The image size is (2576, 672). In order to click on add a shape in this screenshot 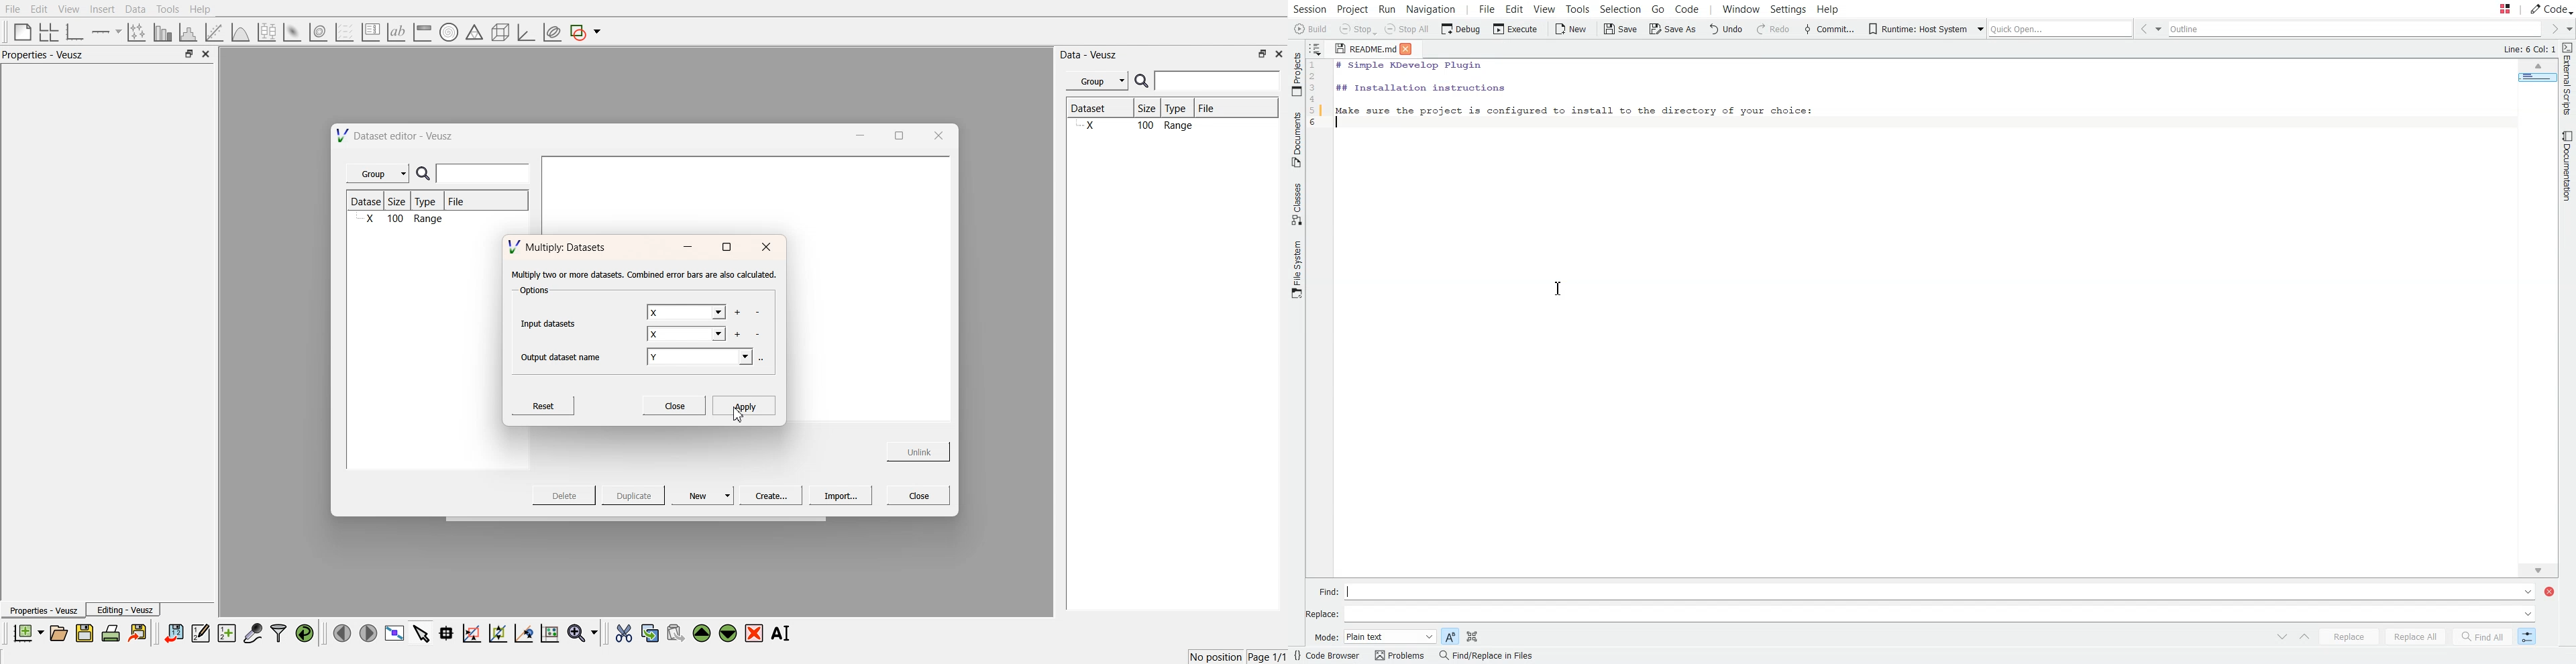, I will do `click(586, 33)`.